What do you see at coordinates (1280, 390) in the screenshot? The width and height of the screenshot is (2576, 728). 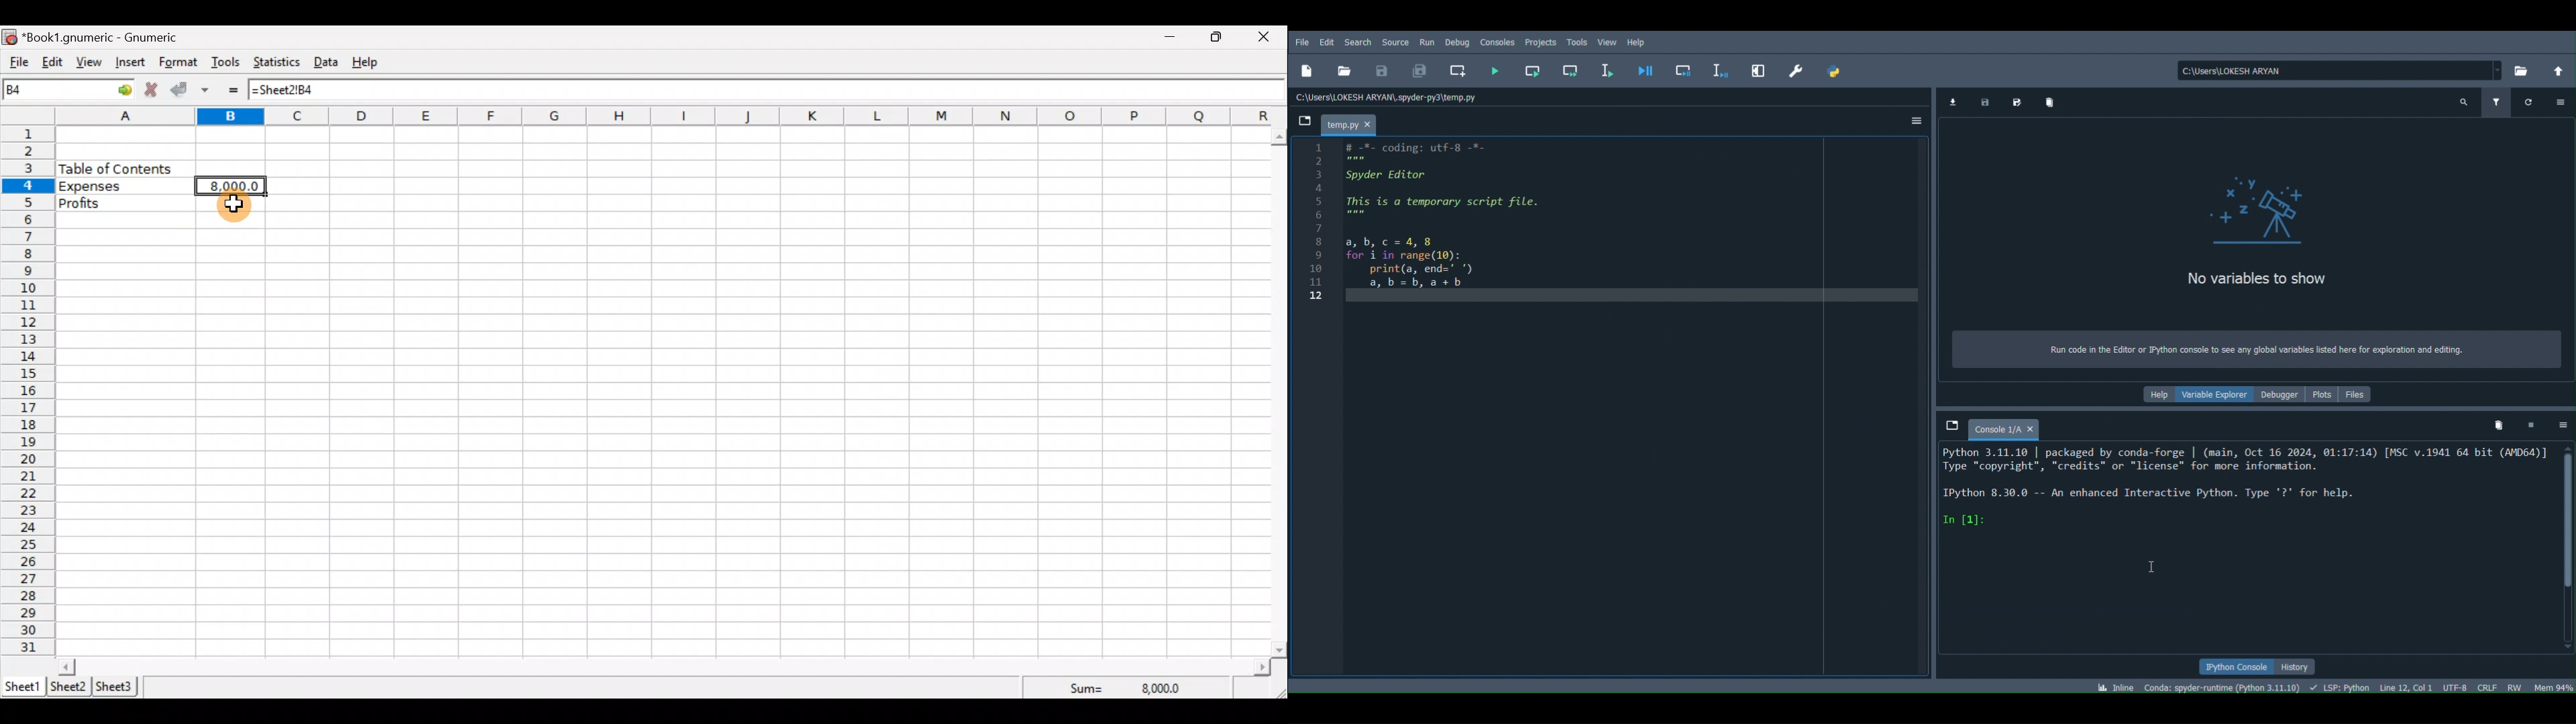 I see `Scroll bar` at bounding box center [1280, 390].